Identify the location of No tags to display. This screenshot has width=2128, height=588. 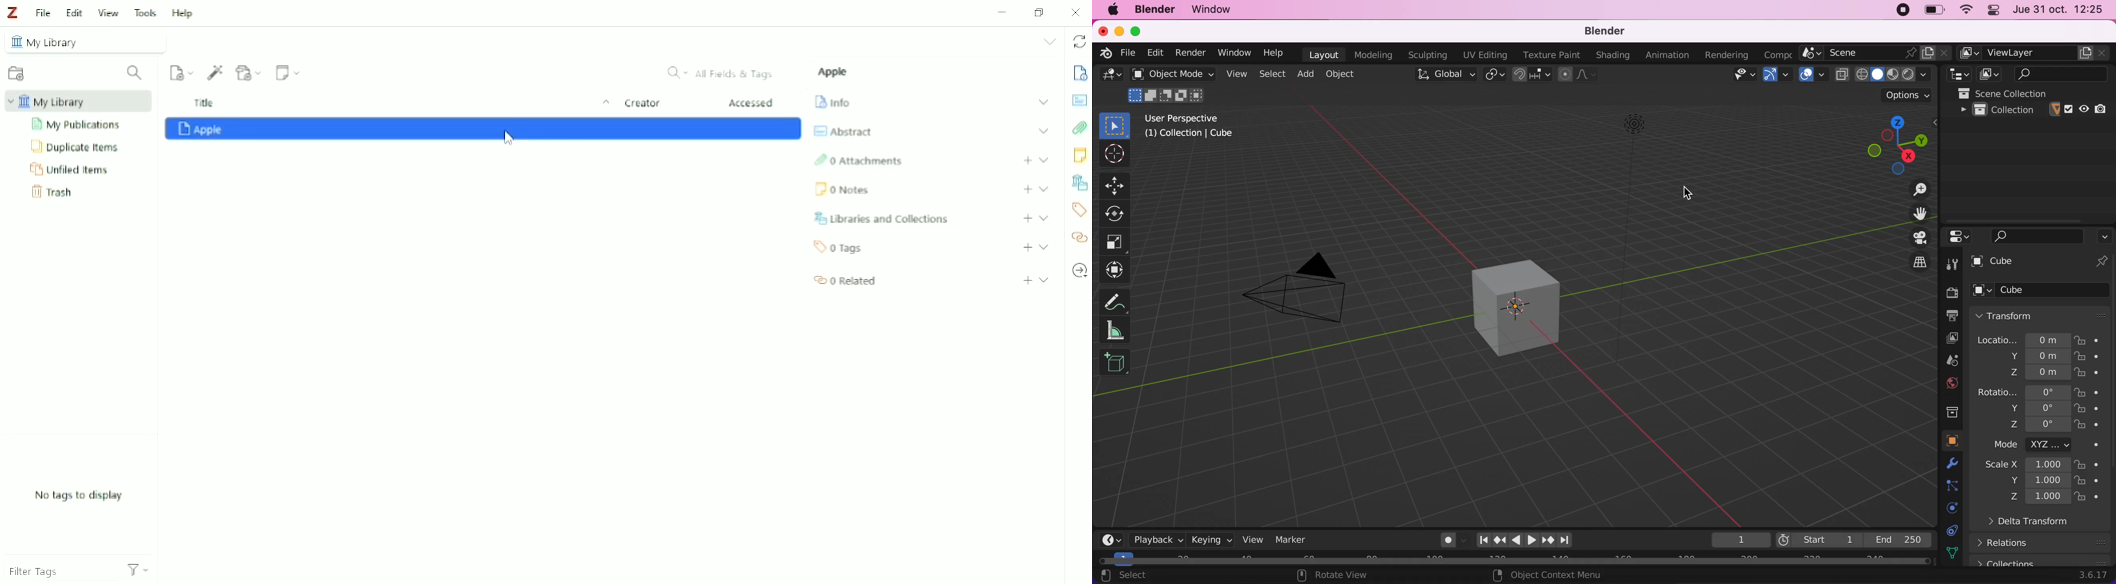
(77, 495).